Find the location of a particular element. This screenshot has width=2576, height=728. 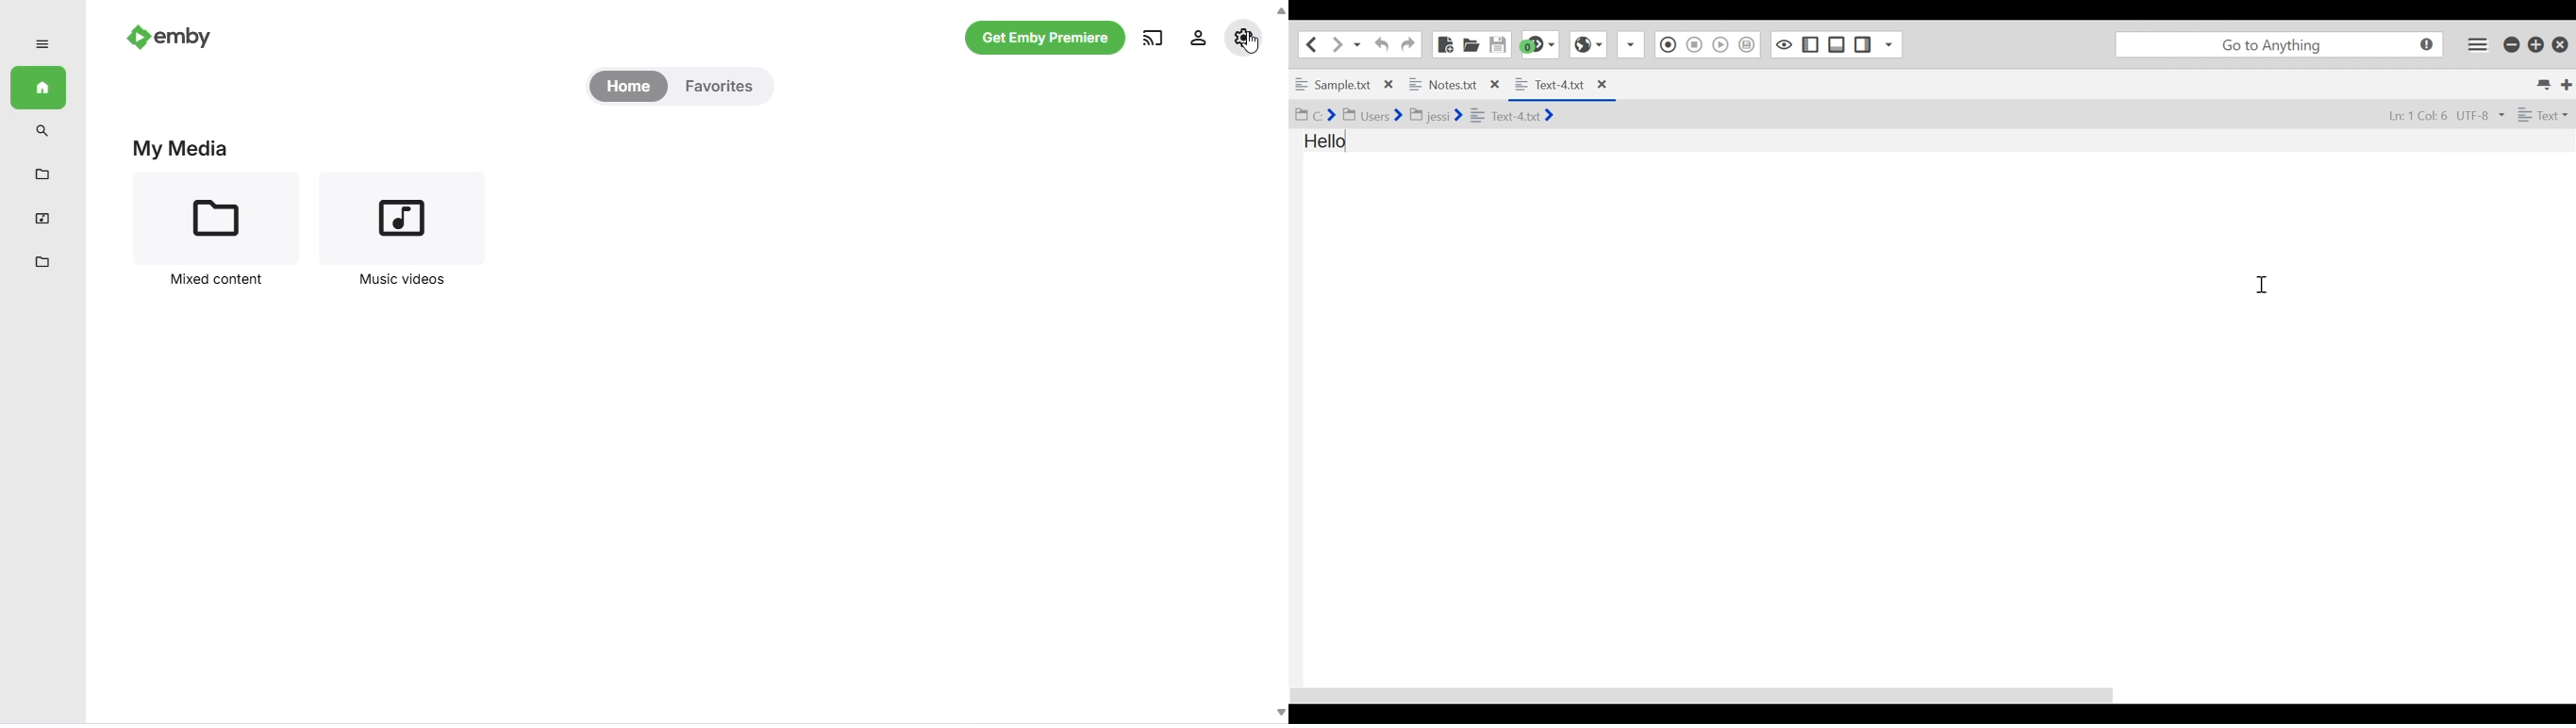

search is located at coordinates (42, 130).